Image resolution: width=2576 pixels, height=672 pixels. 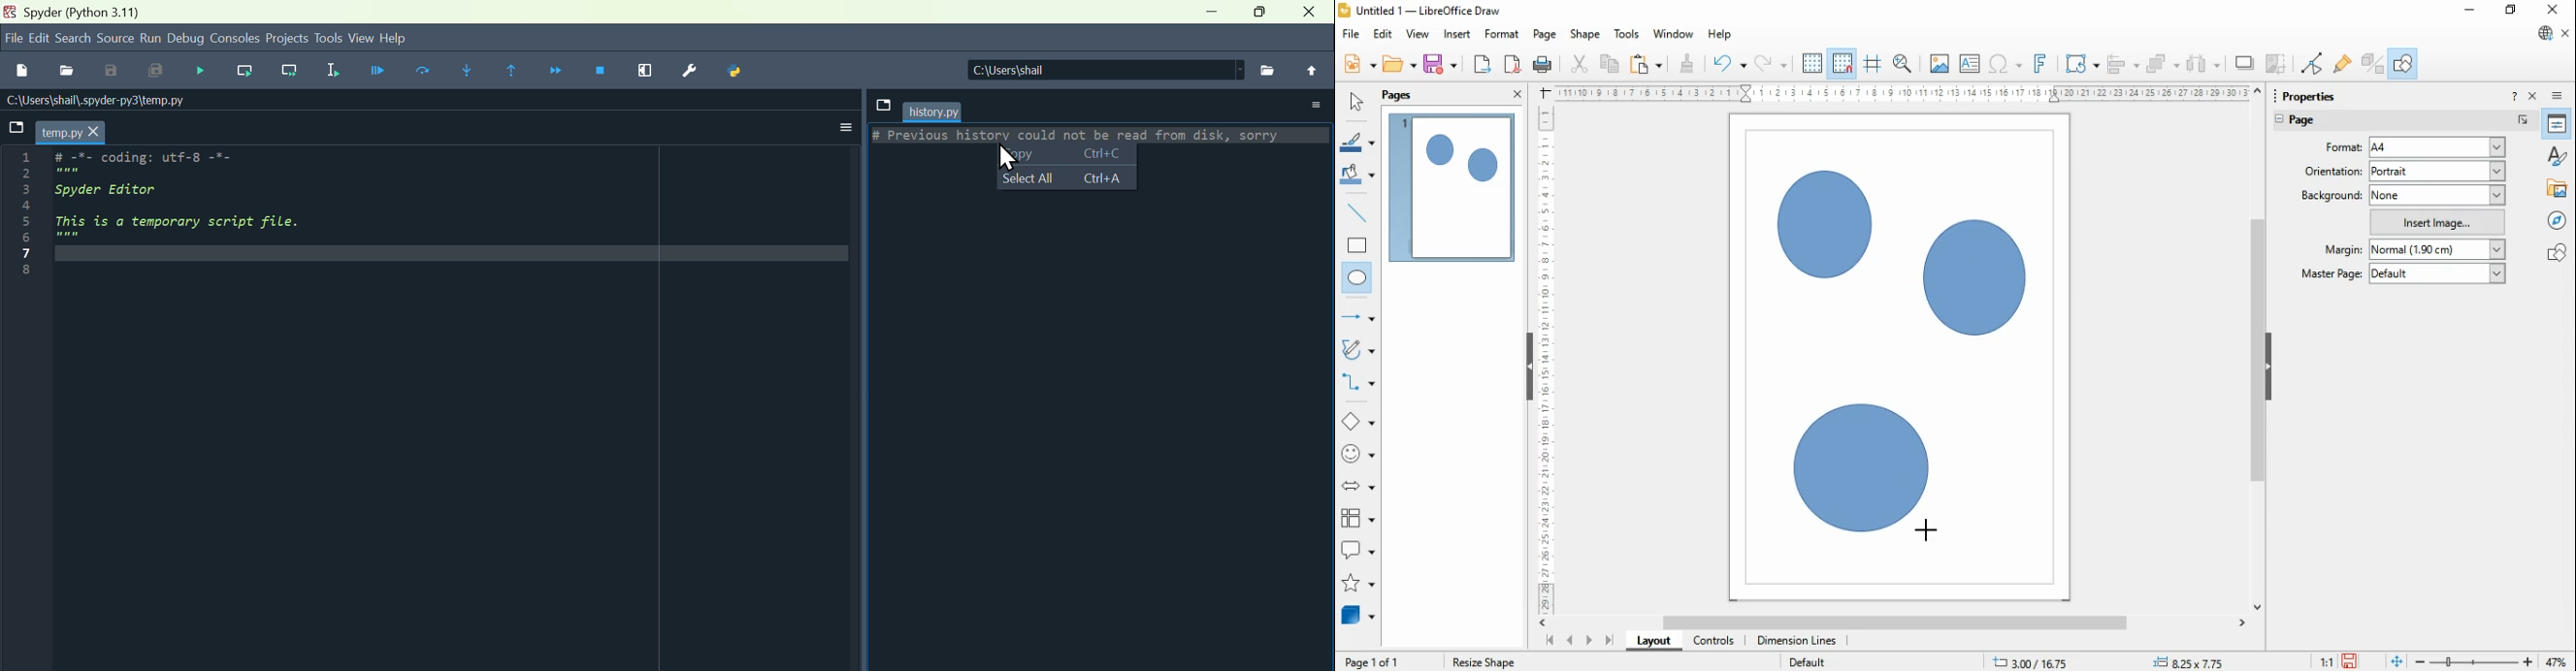 I want to click on page orientation, so click(x=2331, y=170).